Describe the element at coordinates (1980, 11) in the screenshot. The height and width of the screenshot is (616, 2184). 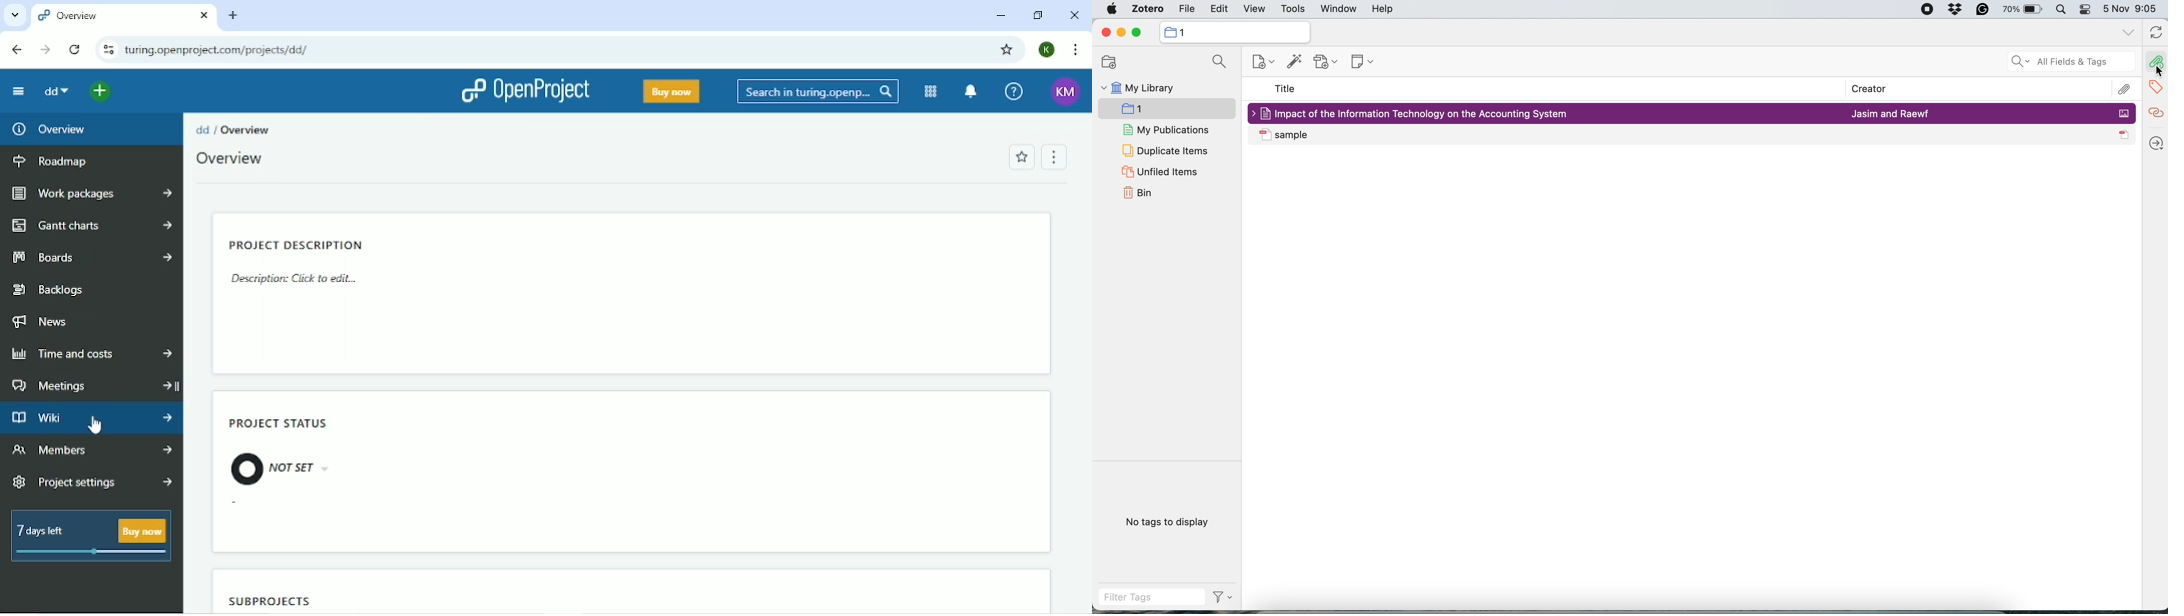
I see `grammarly` at that location.